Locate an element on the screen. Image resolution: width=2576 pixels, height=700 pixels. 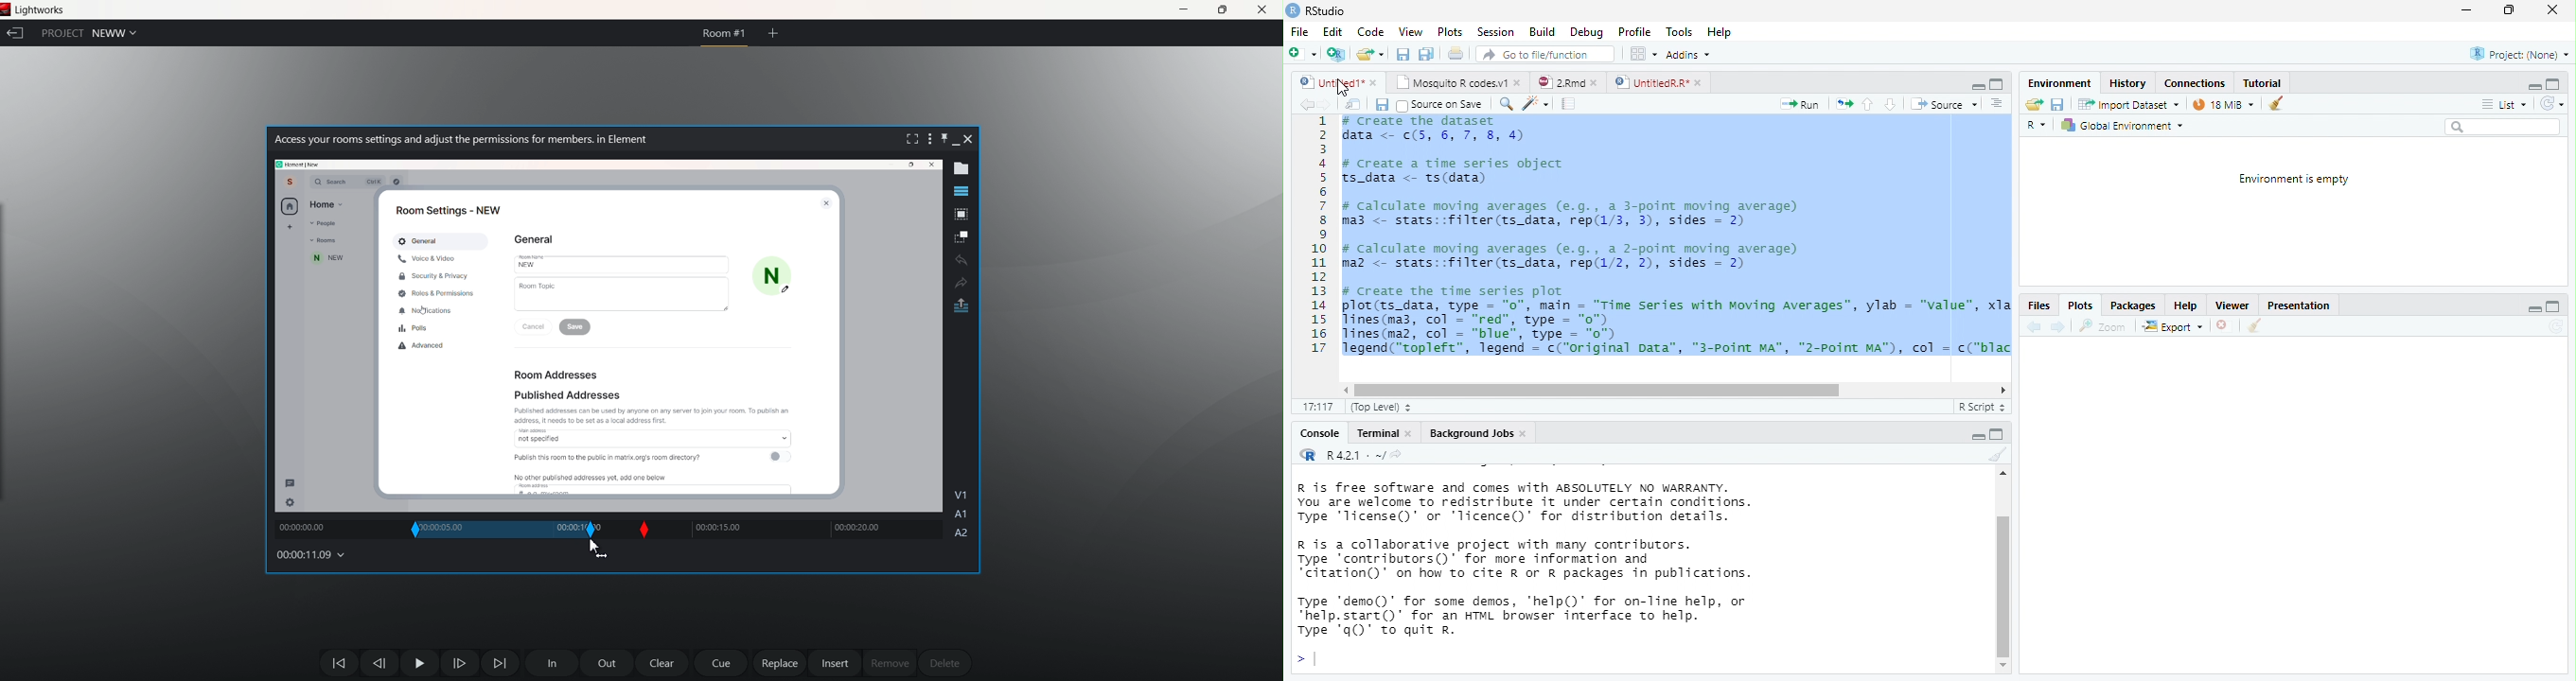
R Script is located at coordinates (1980, 407).